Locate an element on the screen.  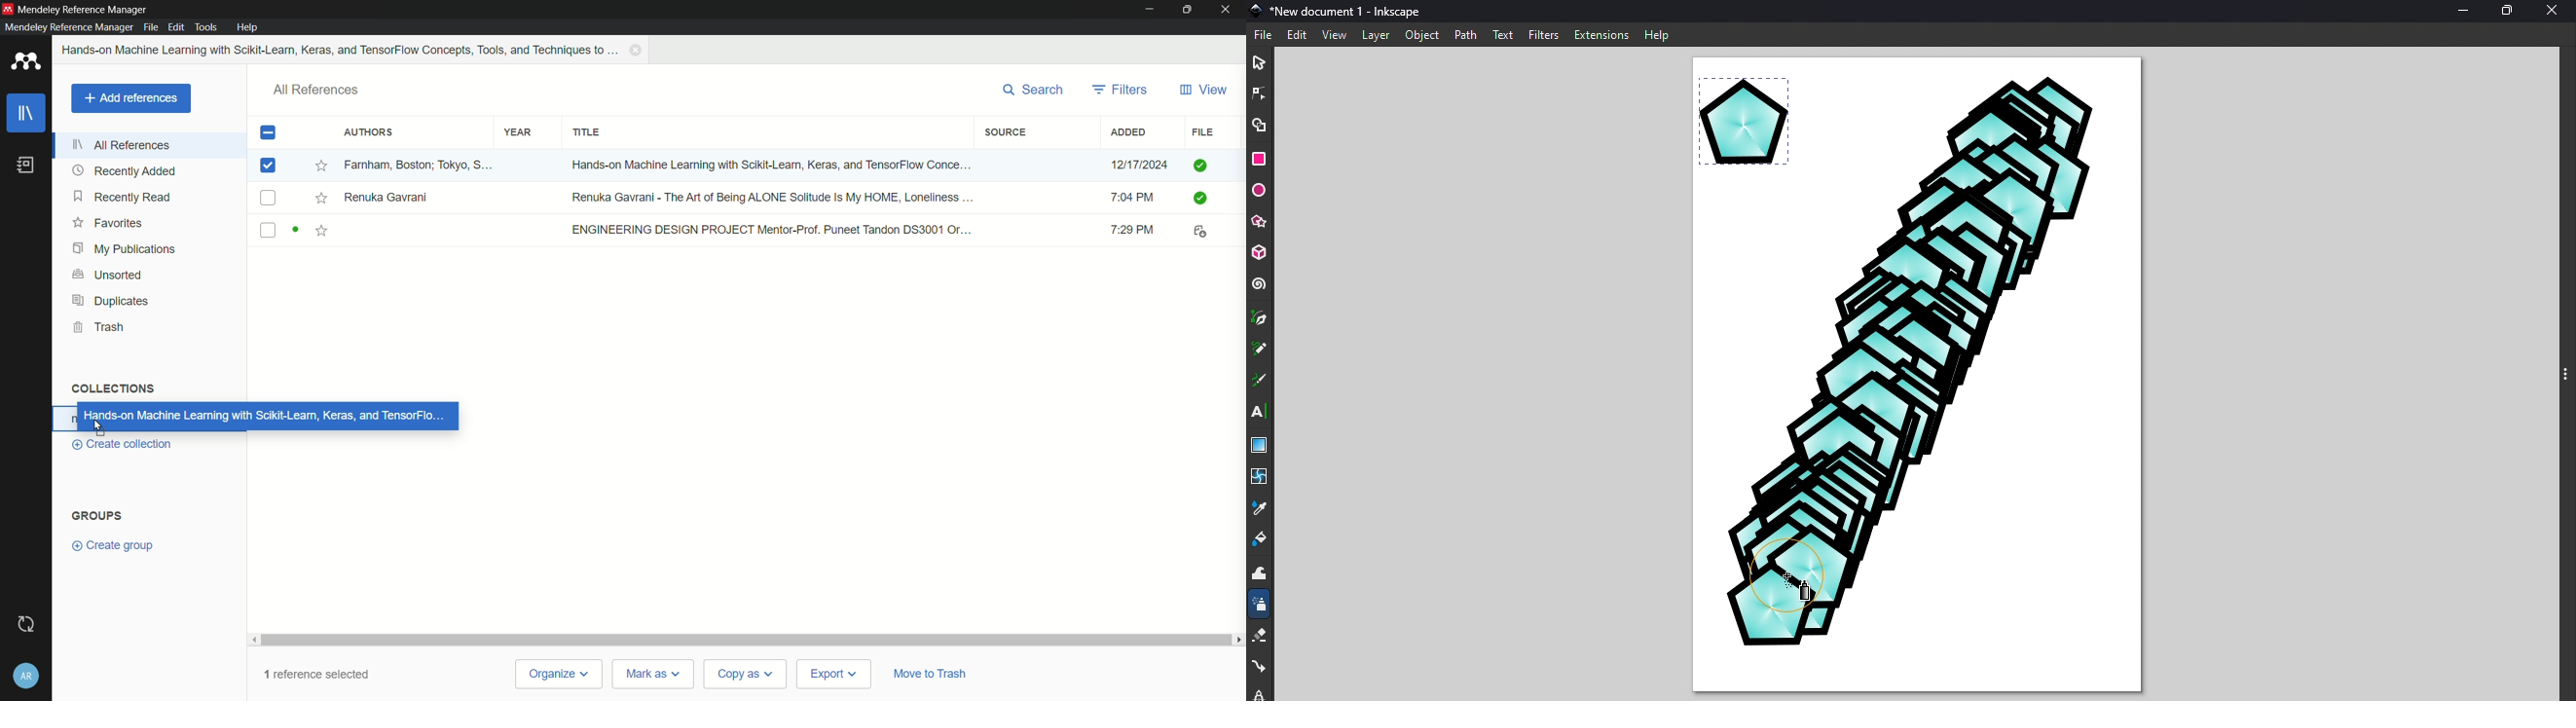
library is located at coordinates (27, 115).